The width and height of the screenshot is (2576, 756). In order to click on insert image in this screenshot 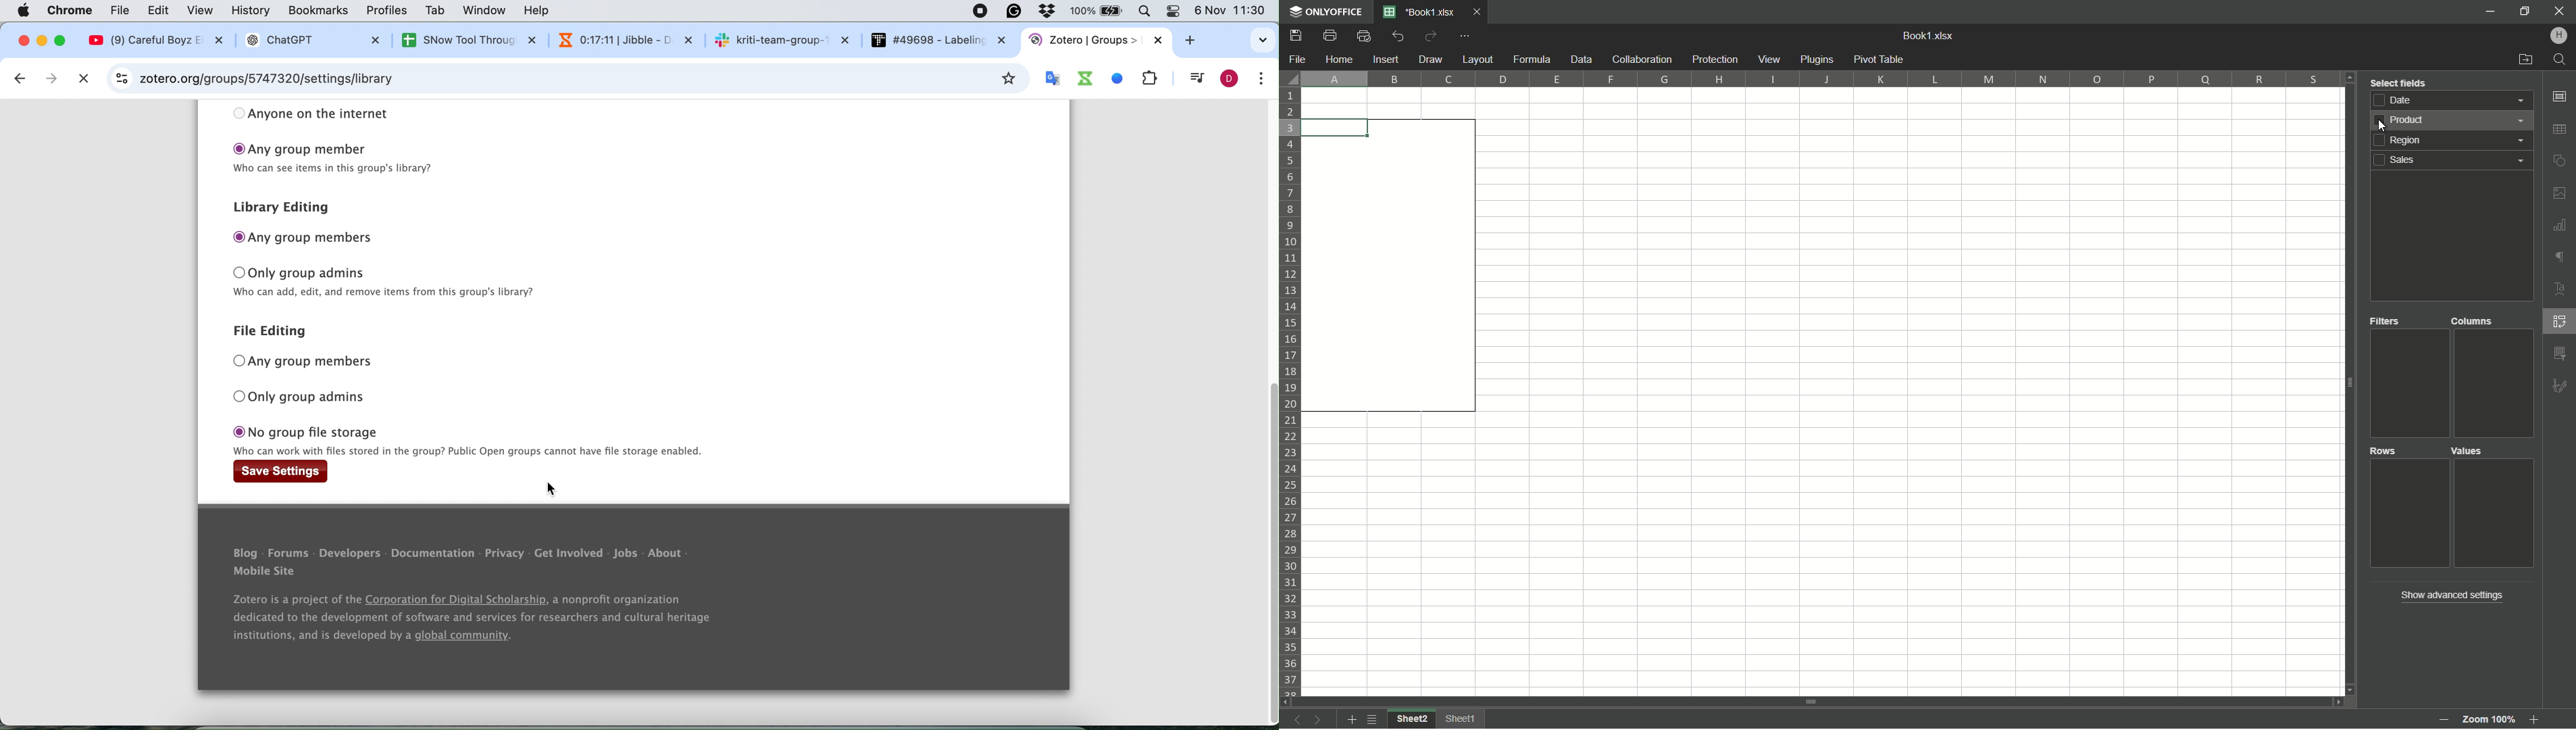, I will do `click(2560, 193)`.